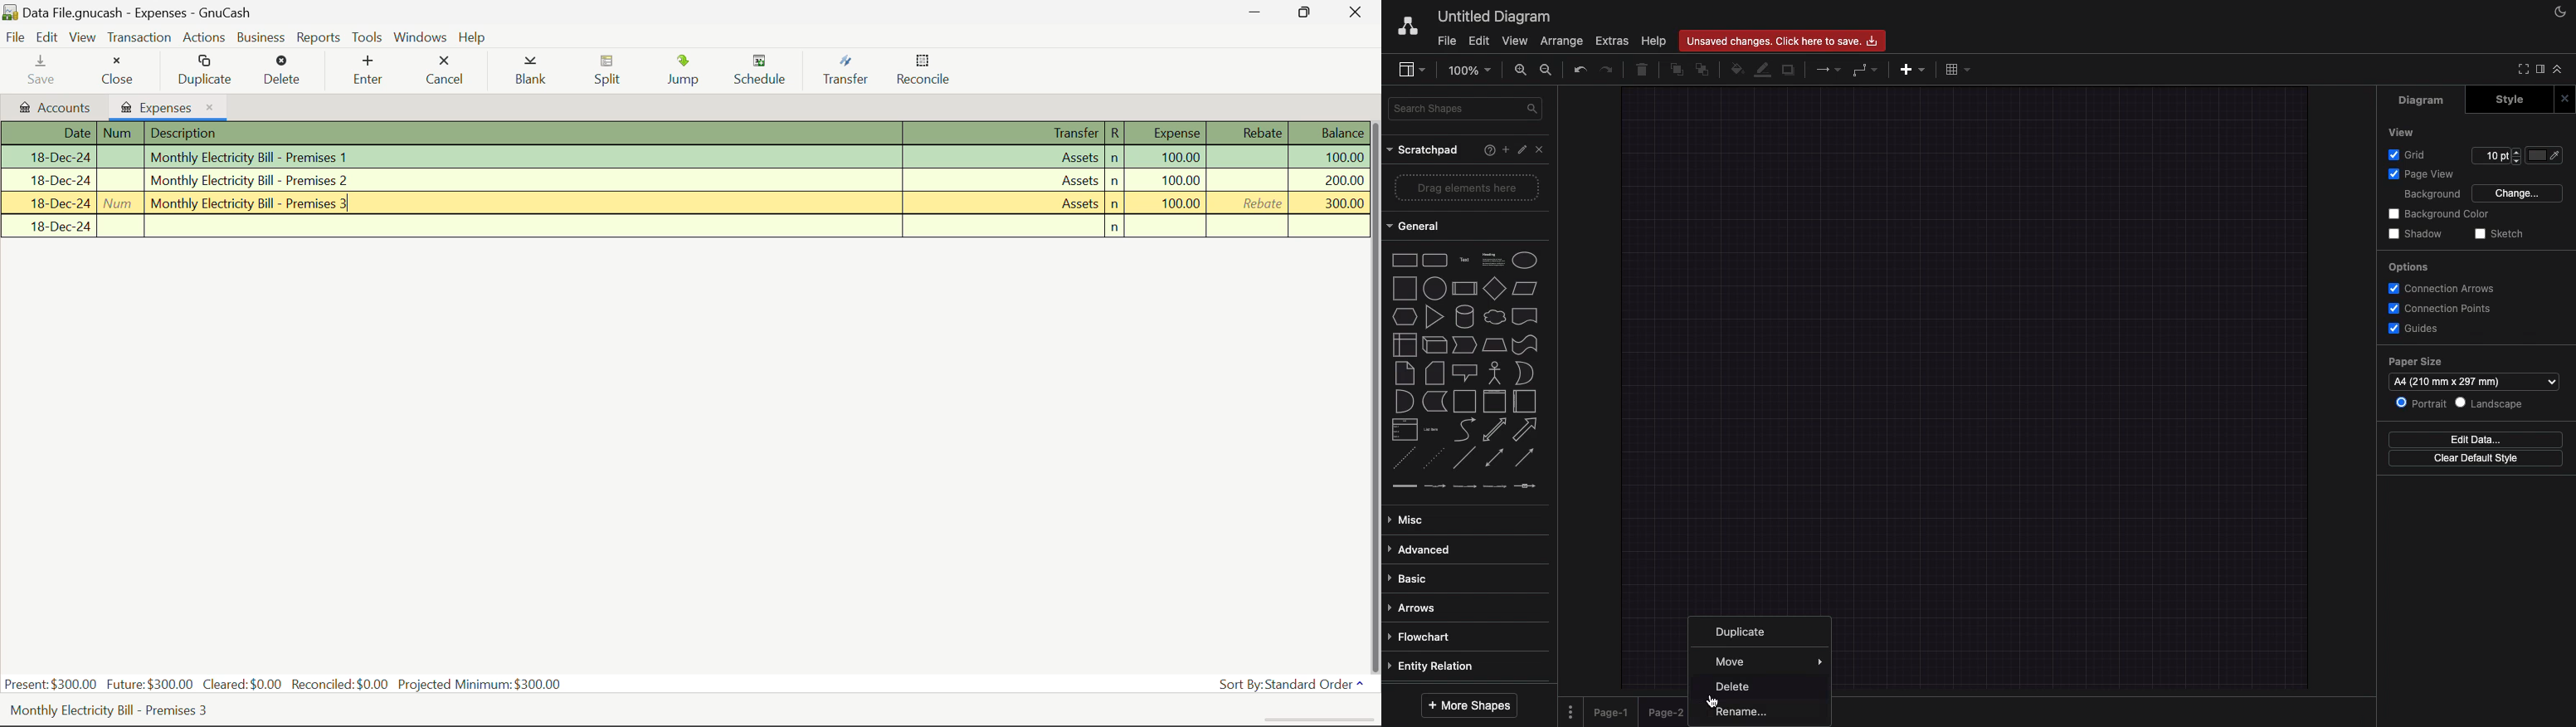 The image size is (2576, 728). What do you see at coordinates (1736, 71) in the screenshot?
I see `Fill color` at bounding box center [1736, 71].